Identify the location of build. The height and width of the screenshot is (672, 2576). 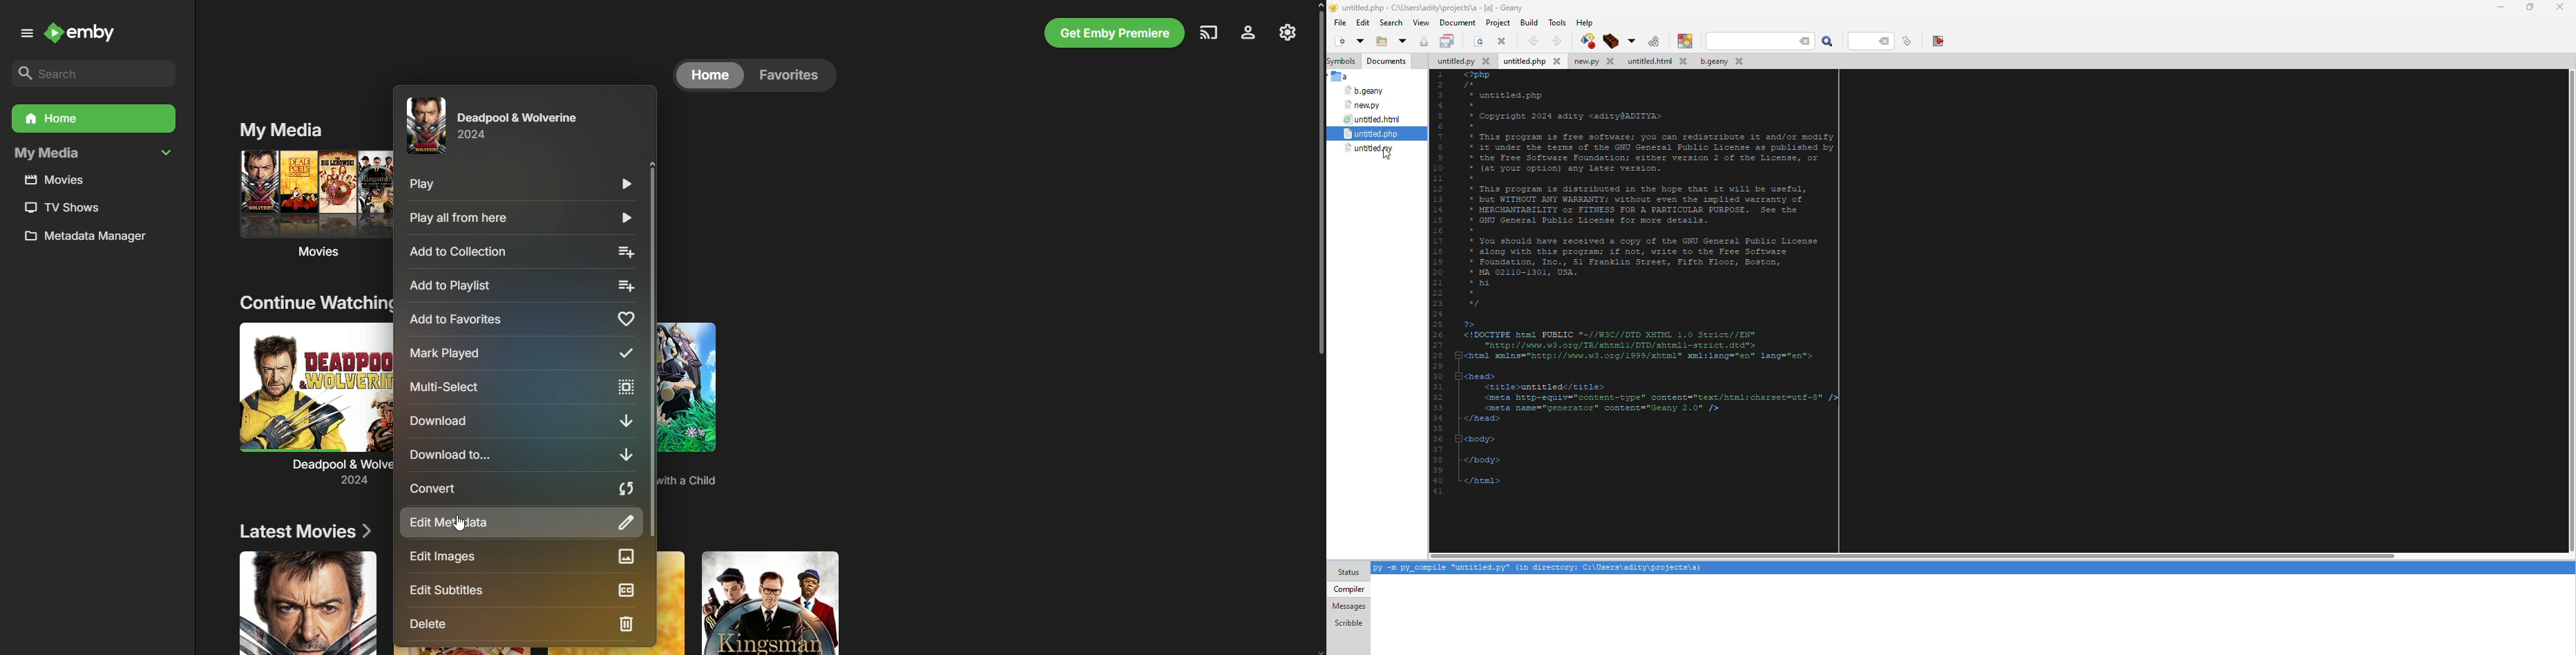
(1585, 41).